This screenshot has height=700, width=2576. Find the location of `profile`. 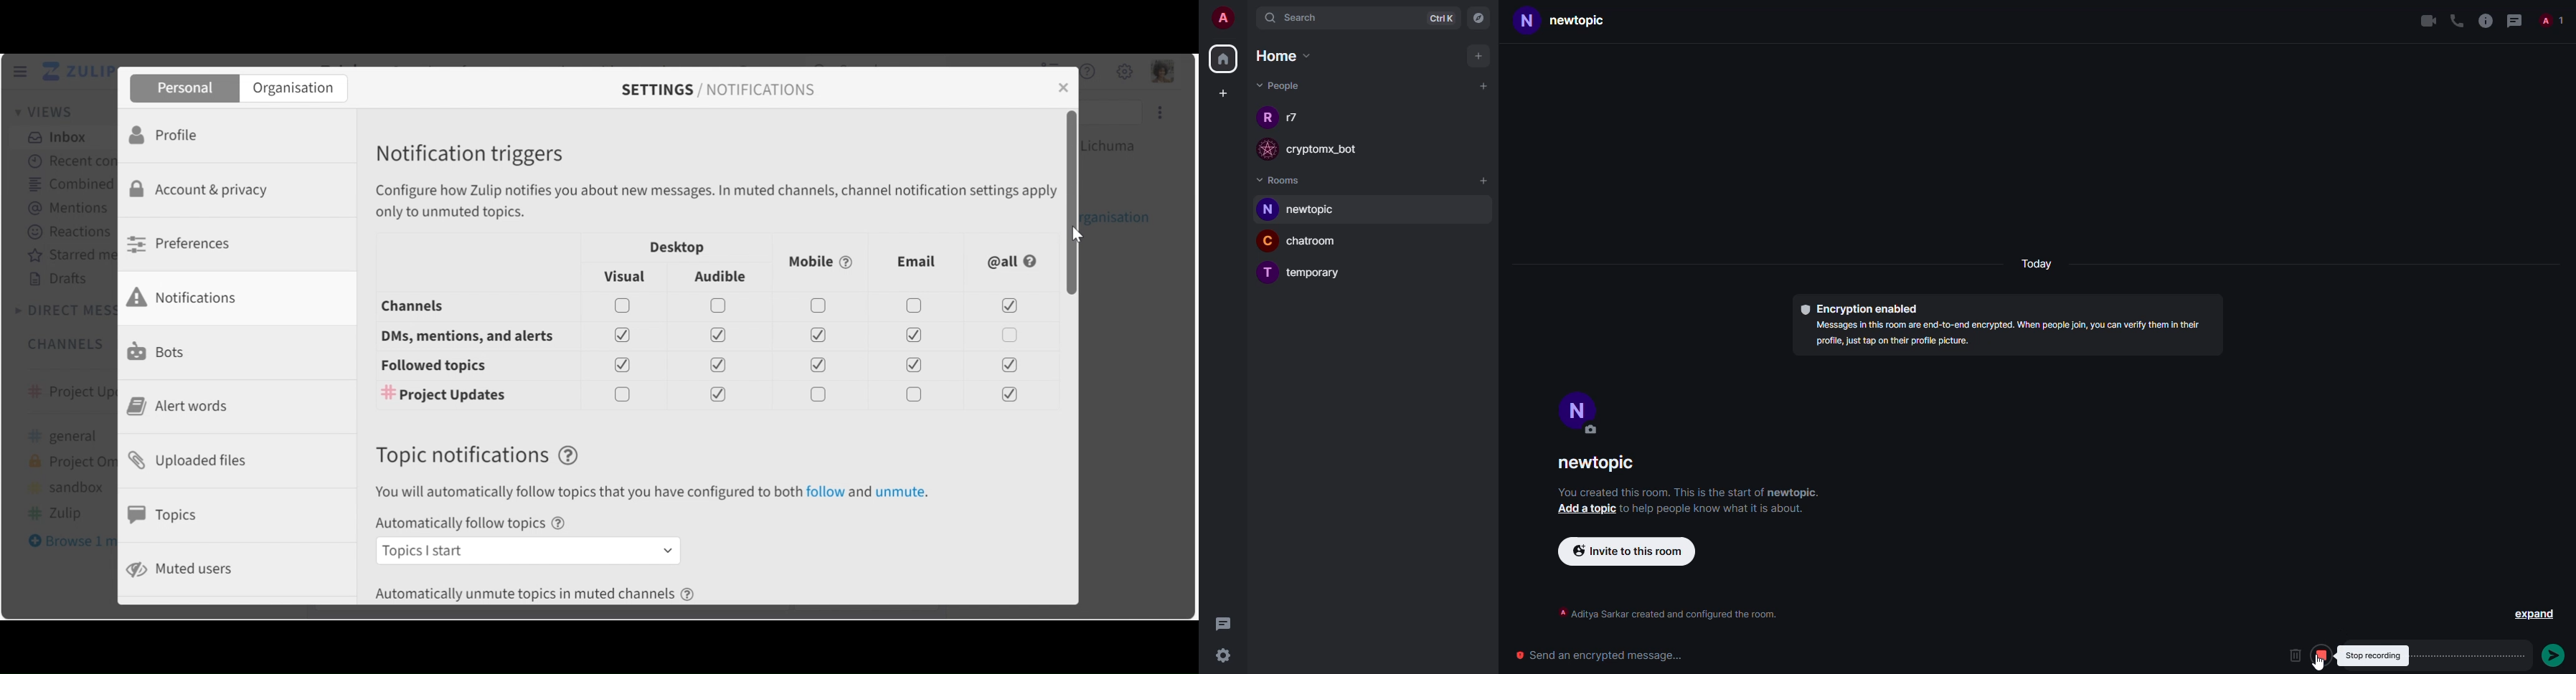

profile is located at coordinates (1578, 407).